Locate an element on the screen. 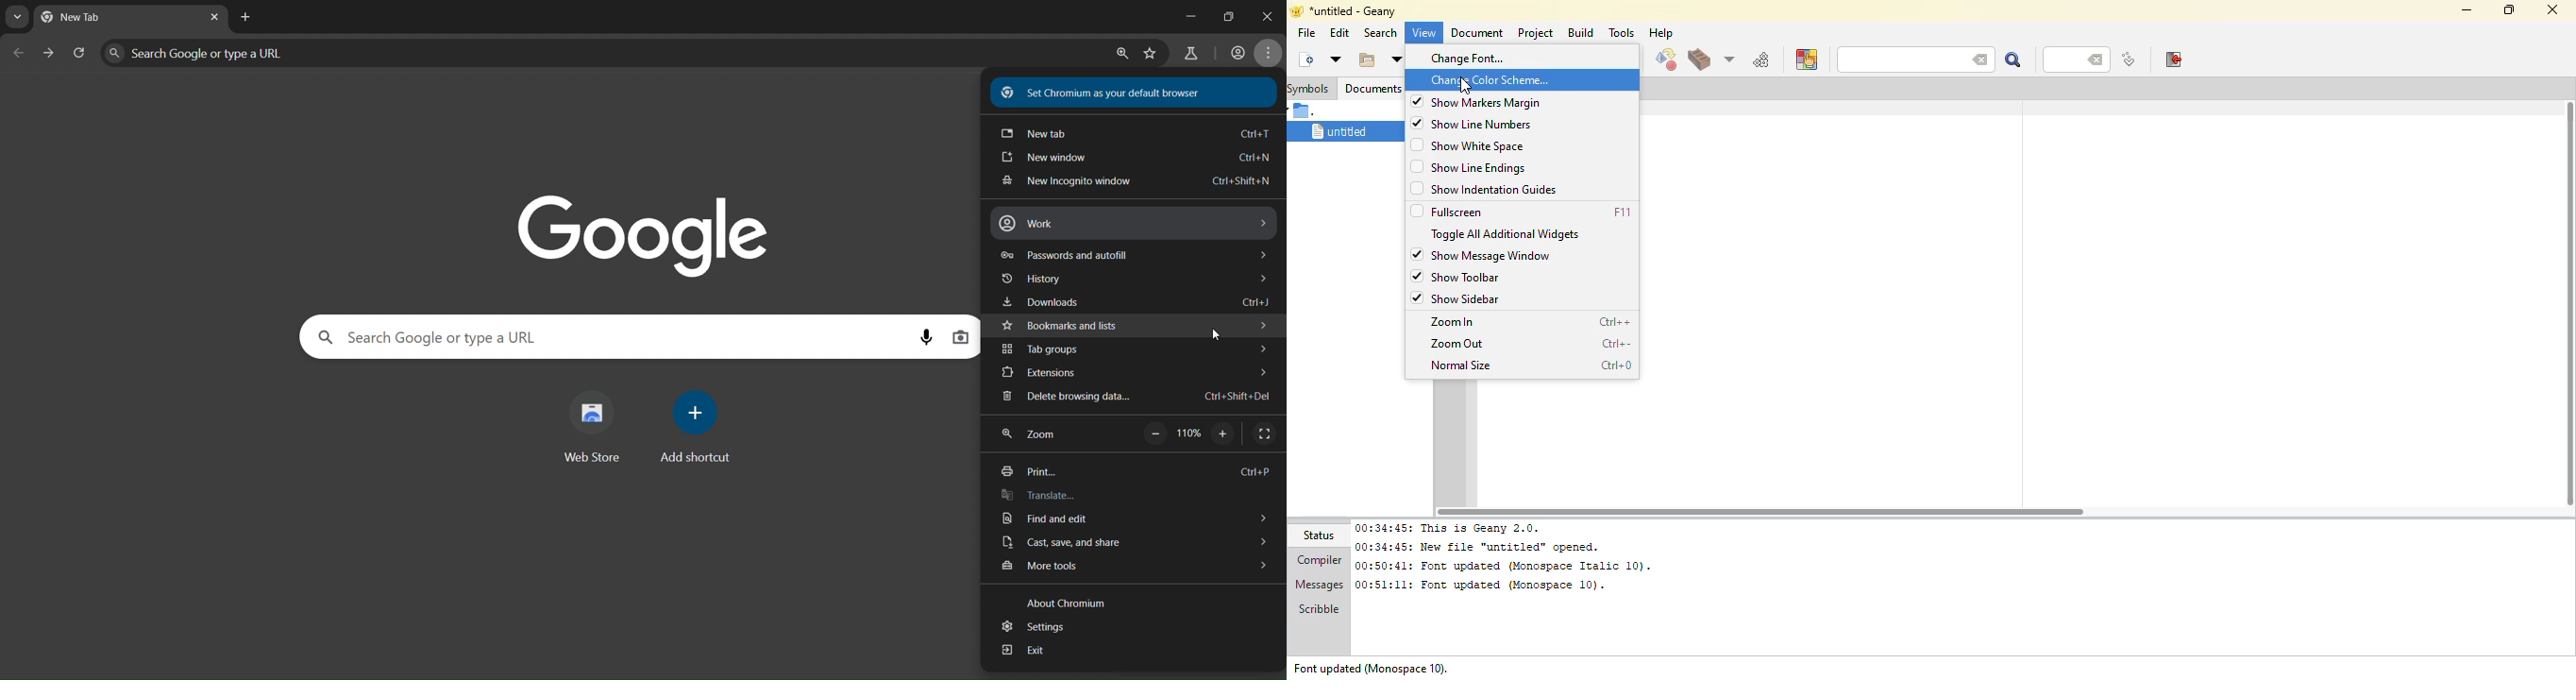  edit is located at coordinates (1339, 33).